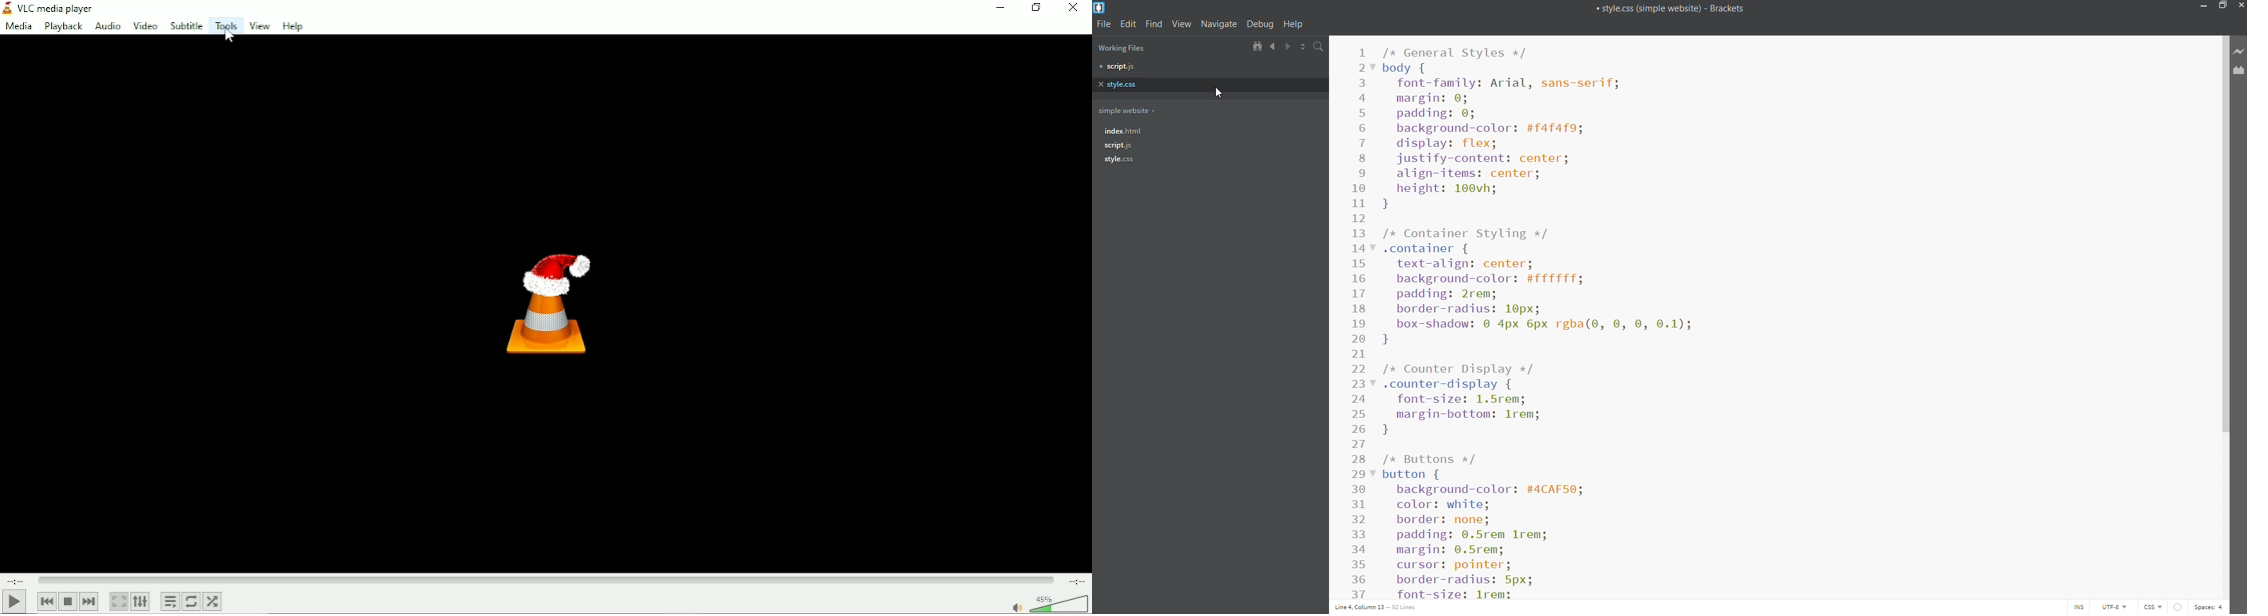 The image size is (2268, 616). What do you see at coordinates (1304, 47) in the screenshot?
I see `split view` at bounding box center [1304, 47].